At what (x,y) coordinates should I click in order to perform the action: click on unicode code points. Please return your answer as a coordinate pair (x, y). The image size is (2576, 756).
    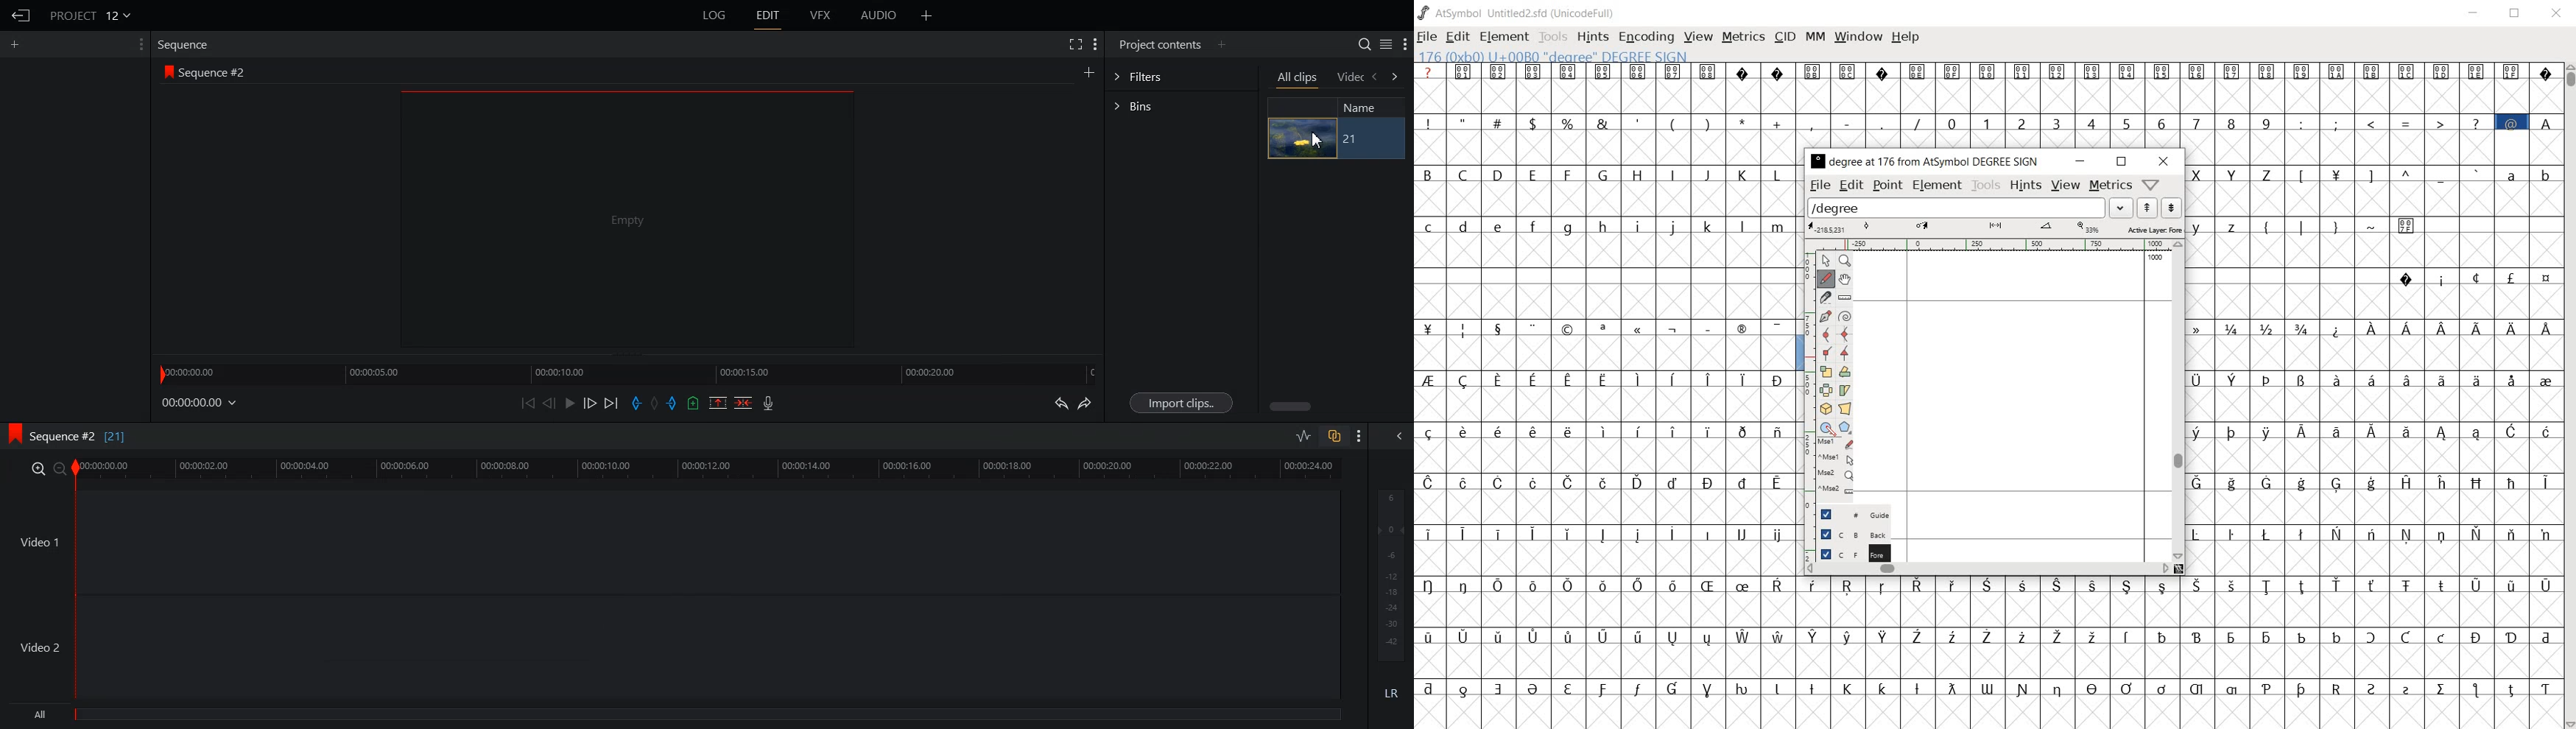
    Looking at the image, I should click on (2219, 71).